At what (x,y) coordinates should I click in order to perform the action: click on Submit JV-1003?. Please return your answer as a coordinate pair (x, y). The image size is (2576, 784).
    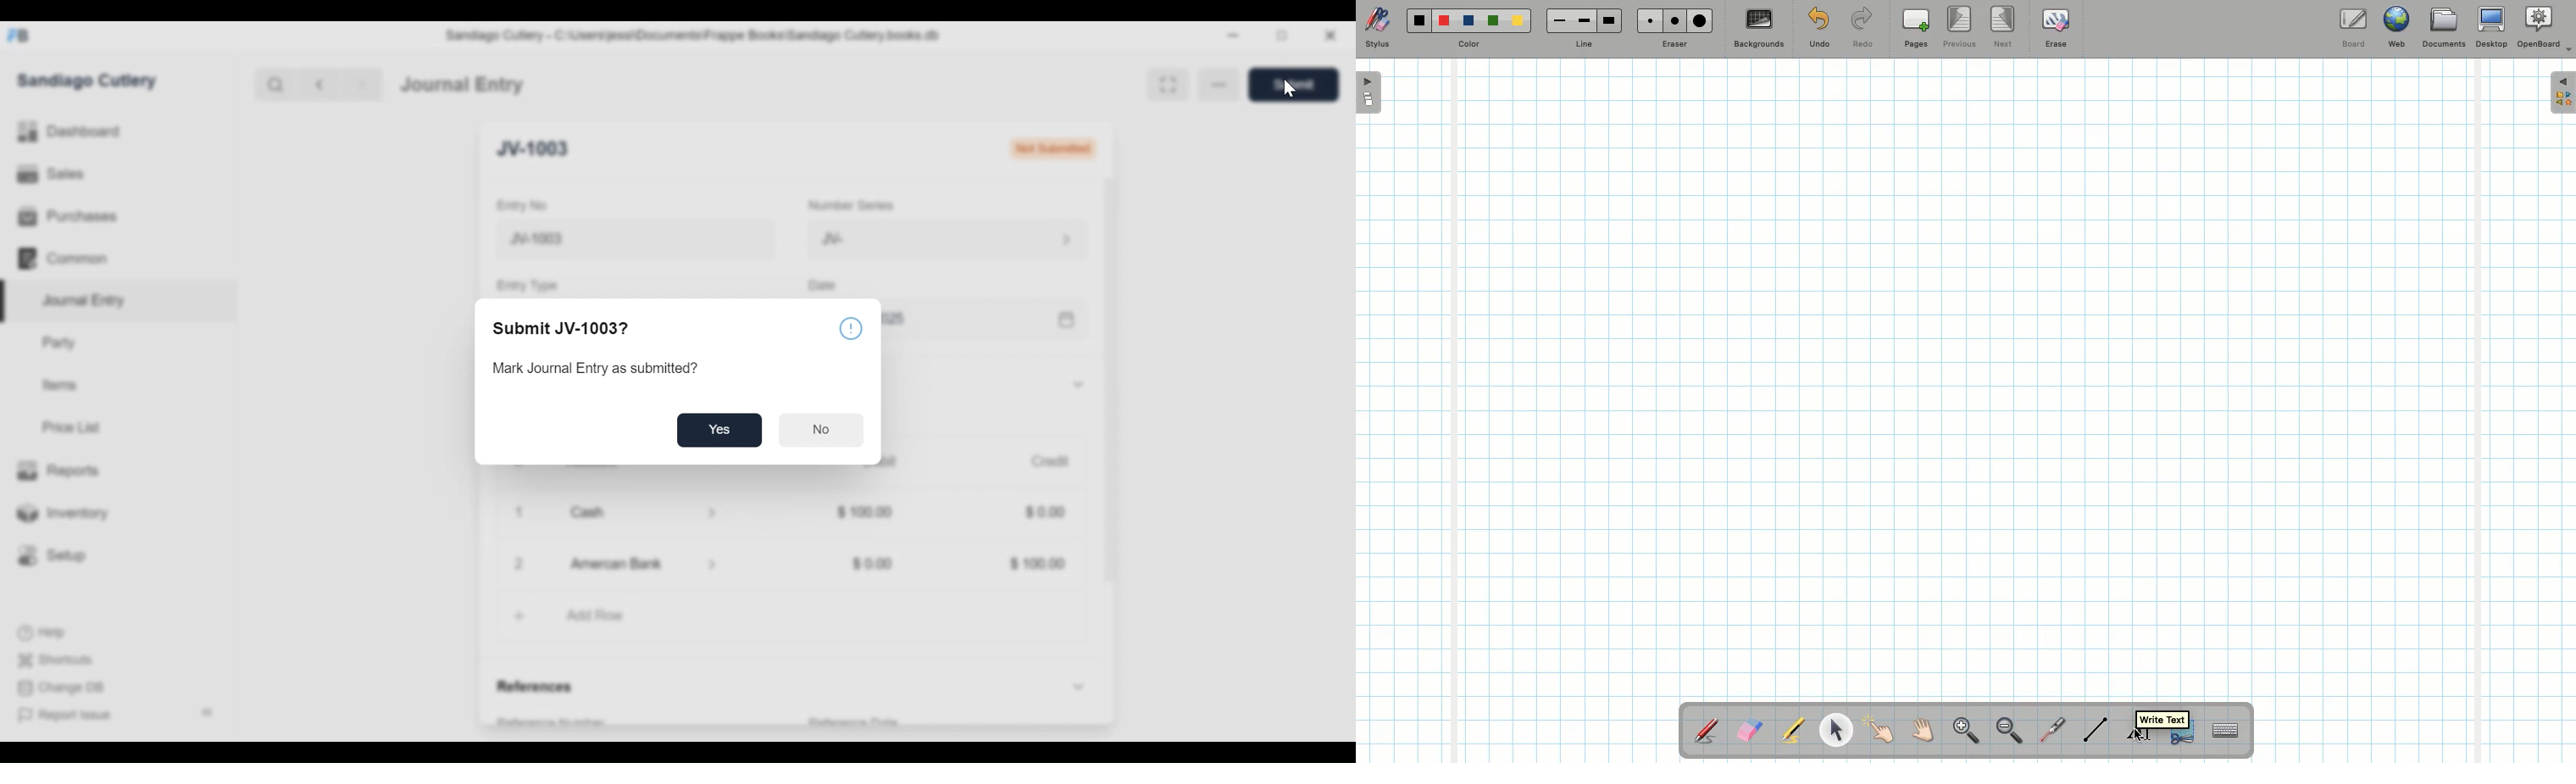
    Looking at the image, I should click on (566, 330).